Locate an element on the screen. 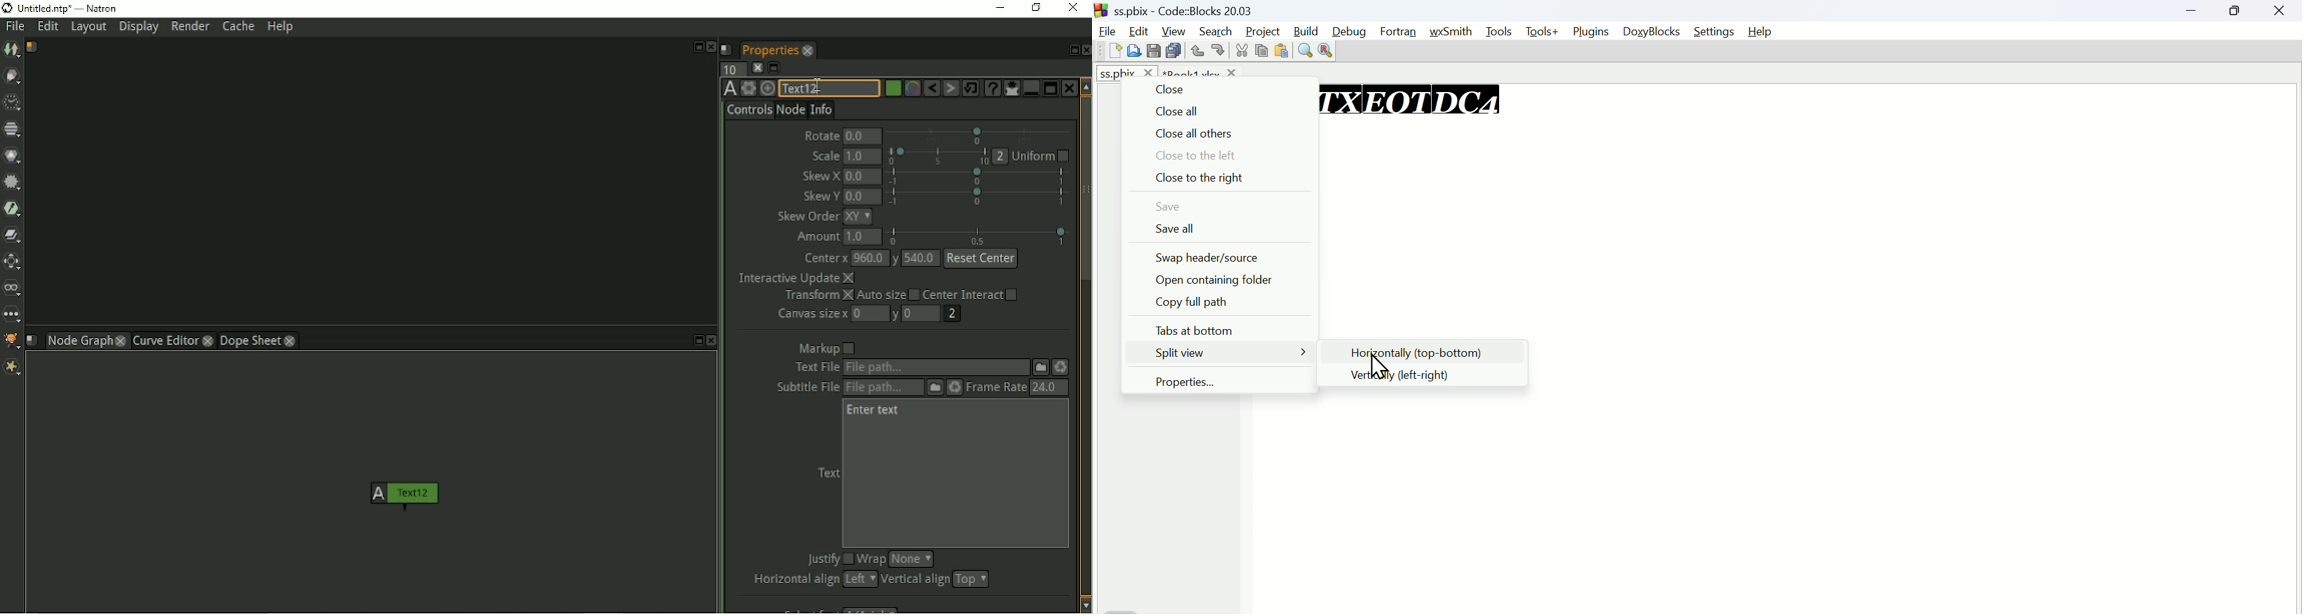 Image resolution: width=2324 pixels, height=616 pixels. Horizontal align is located at coordinates (793, 580).